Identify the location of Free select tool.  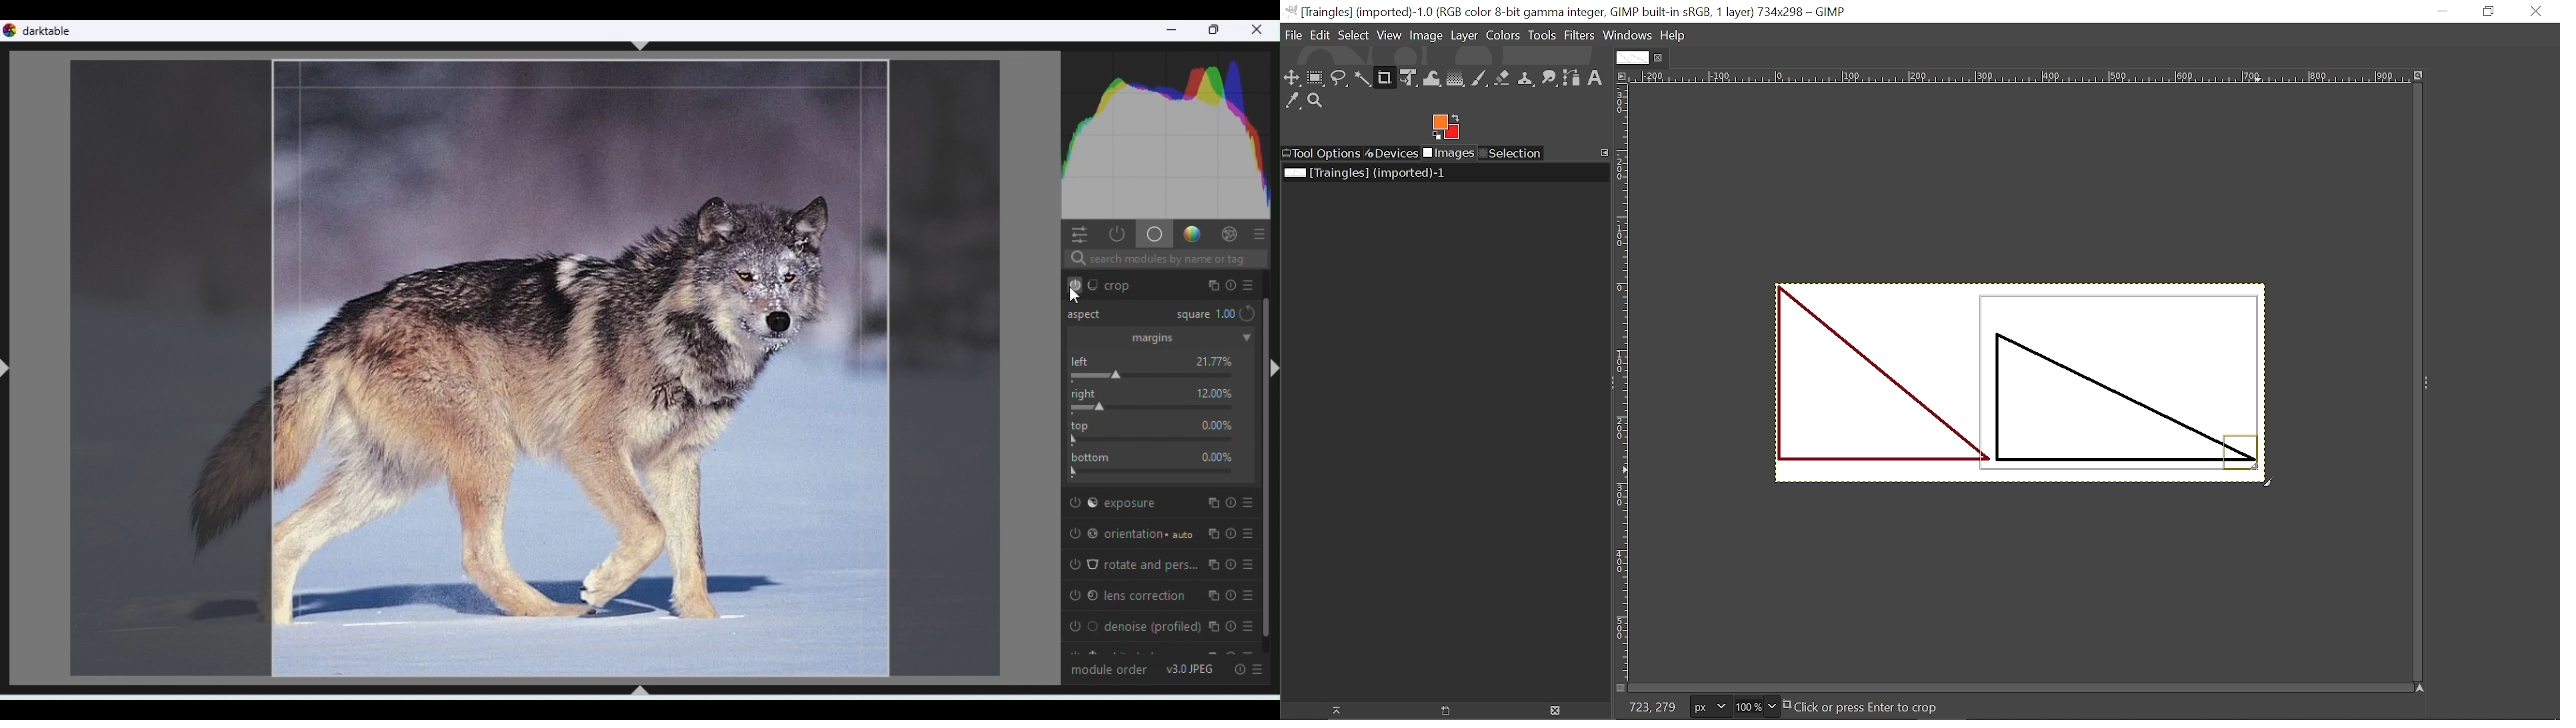
(1340, 79).